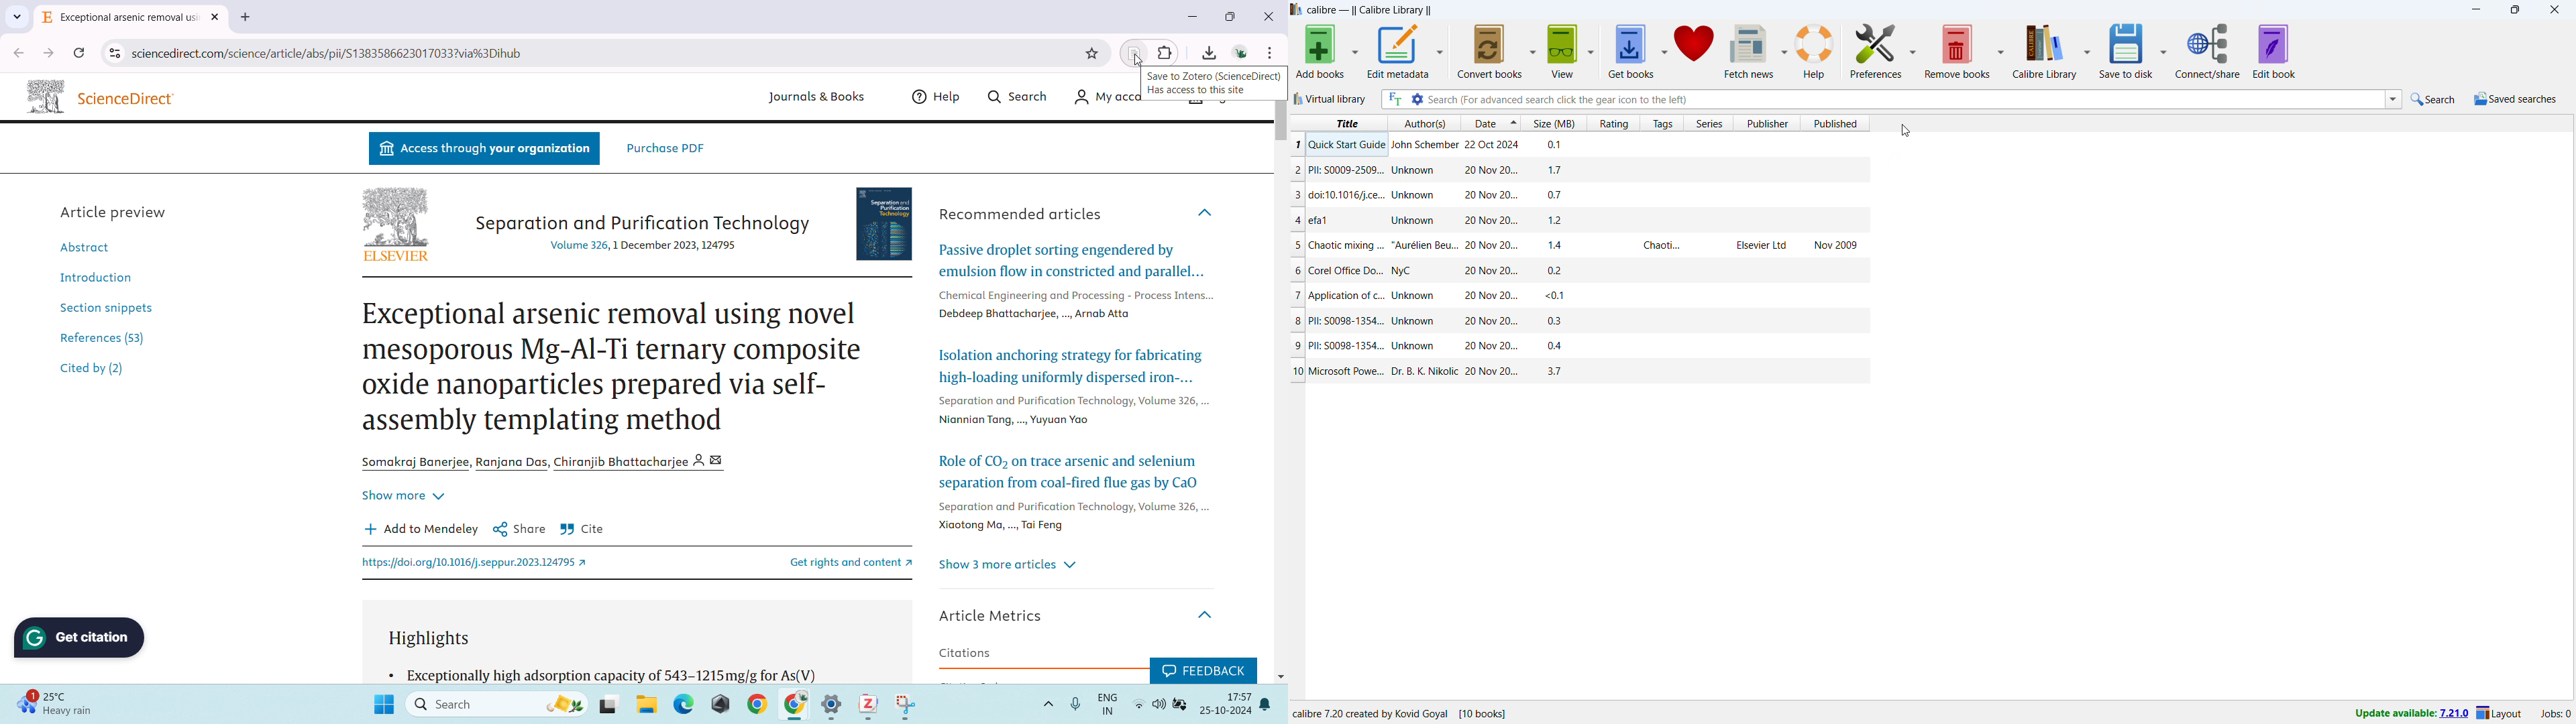  Describe the element at coordinates (2208, 51) in the screenshot. I see `connect/share` at that location.